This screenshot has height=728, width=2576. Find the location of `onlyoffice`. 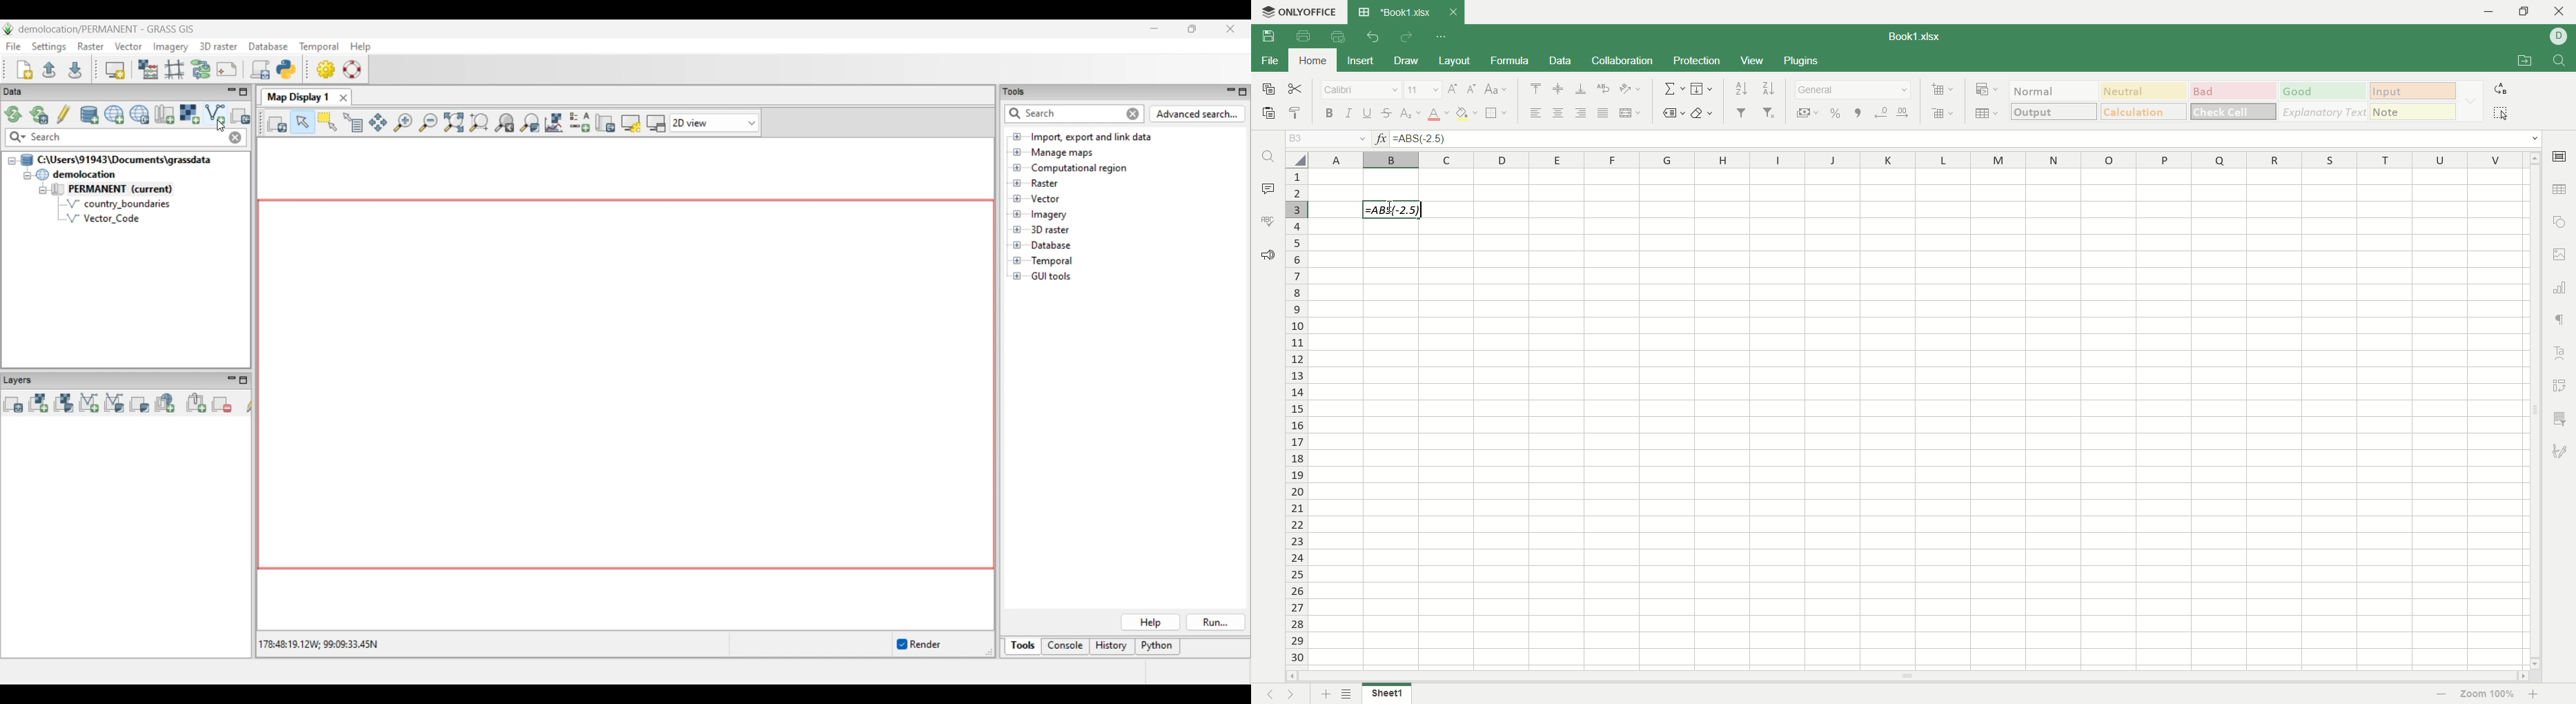

onlyoffice is located at coordinates (1297, 12).